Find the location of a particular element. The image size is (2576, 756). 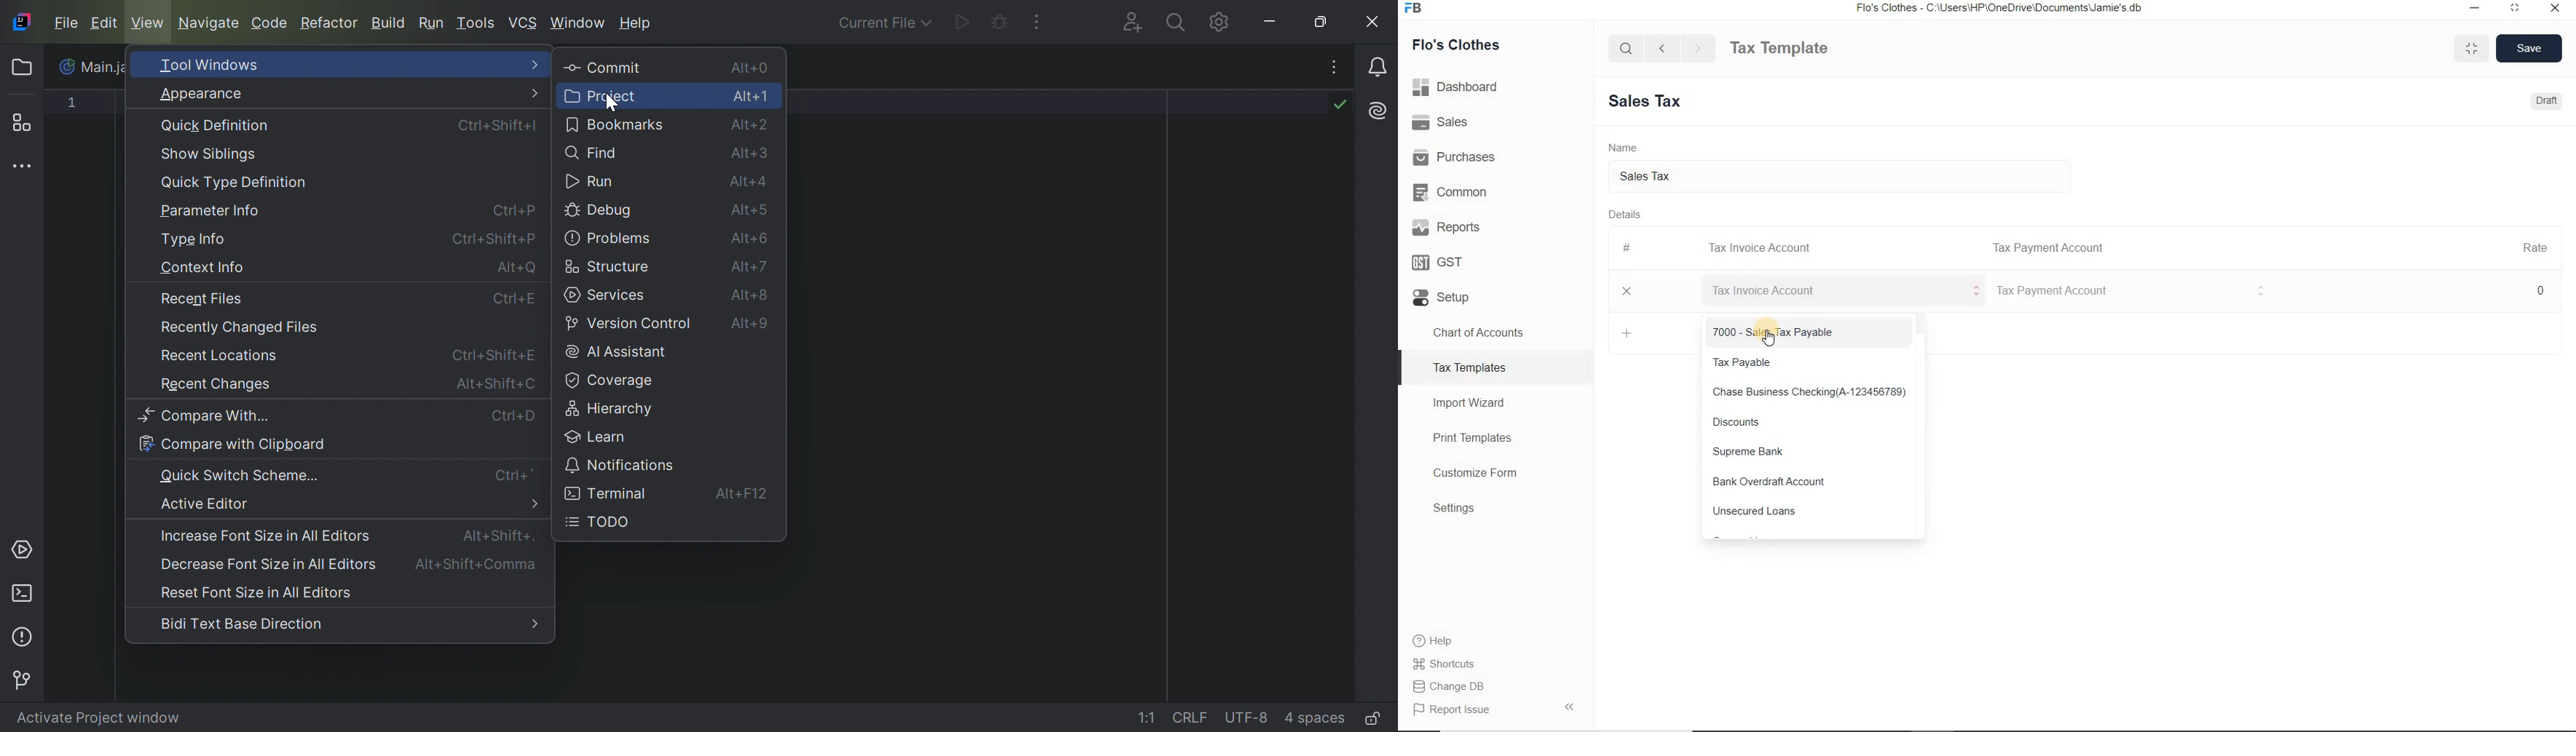

Print Templates is located at coordinates (1496, 438).